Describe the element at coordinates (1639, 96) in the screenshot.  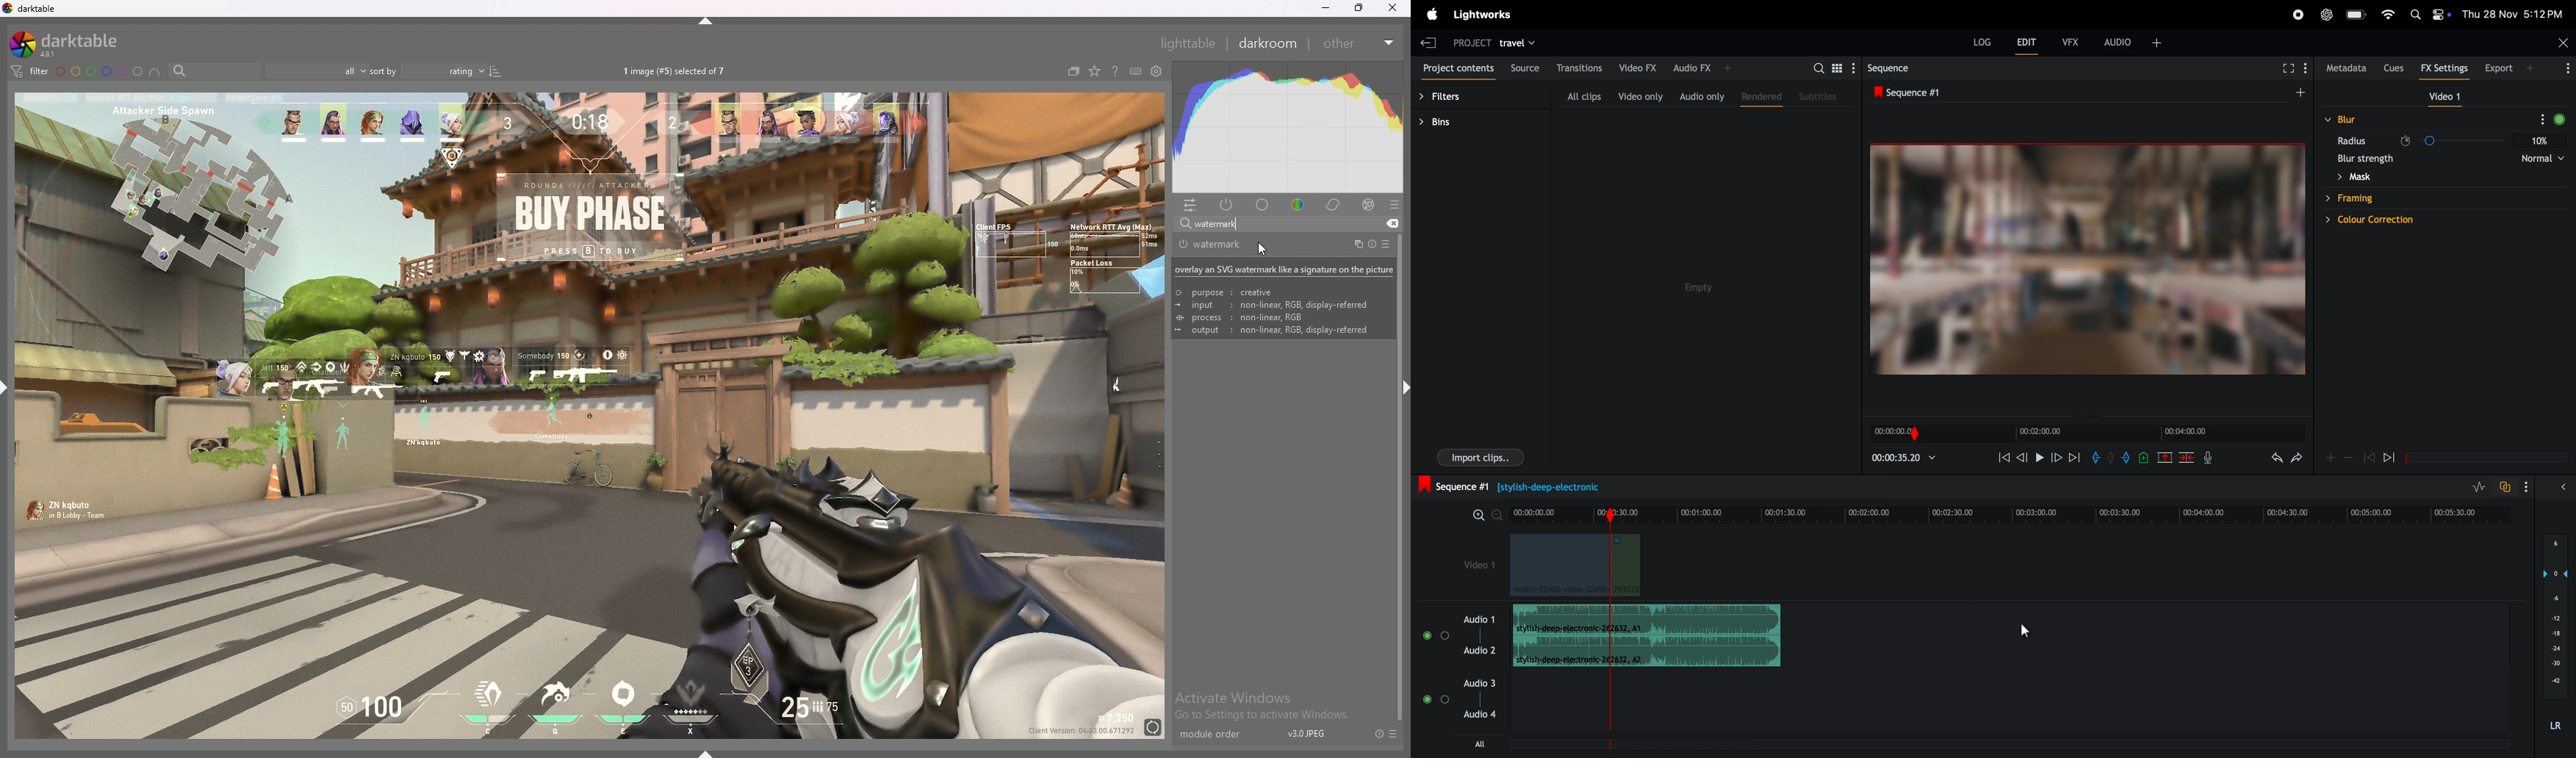
I see `video only` at that location.